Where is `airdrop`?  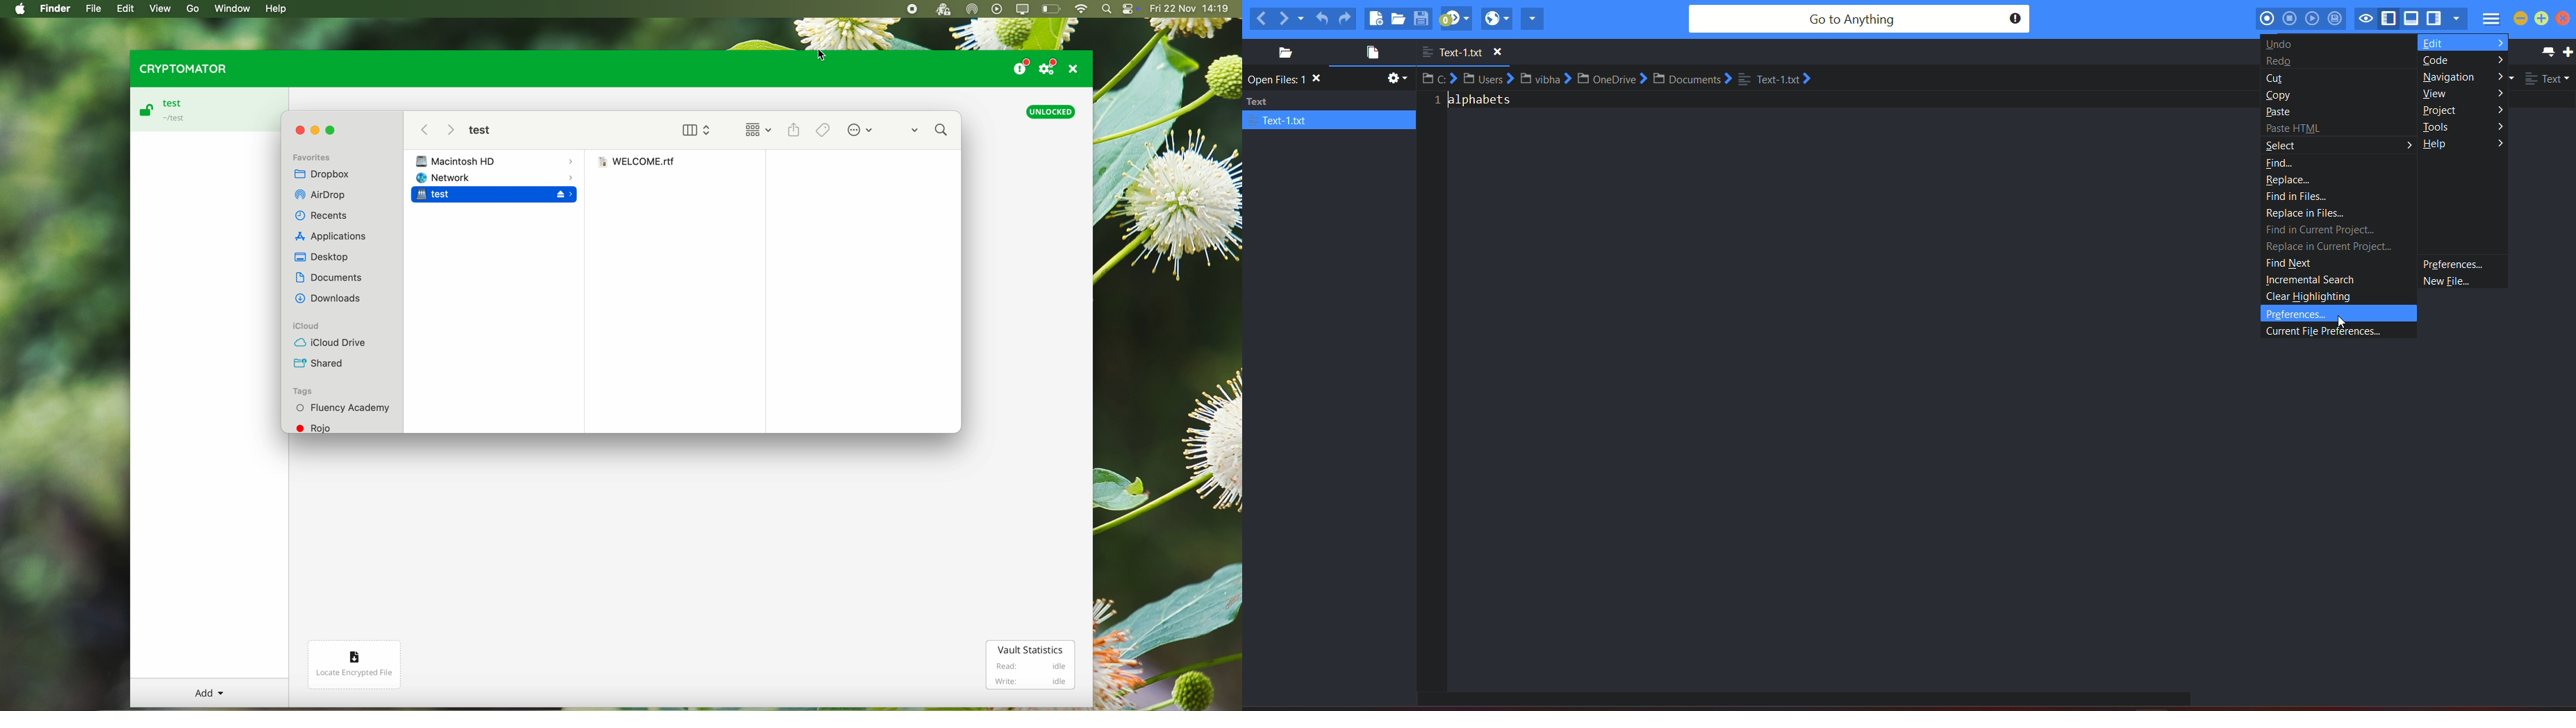
airdrop is located at coordinates (320, 197).